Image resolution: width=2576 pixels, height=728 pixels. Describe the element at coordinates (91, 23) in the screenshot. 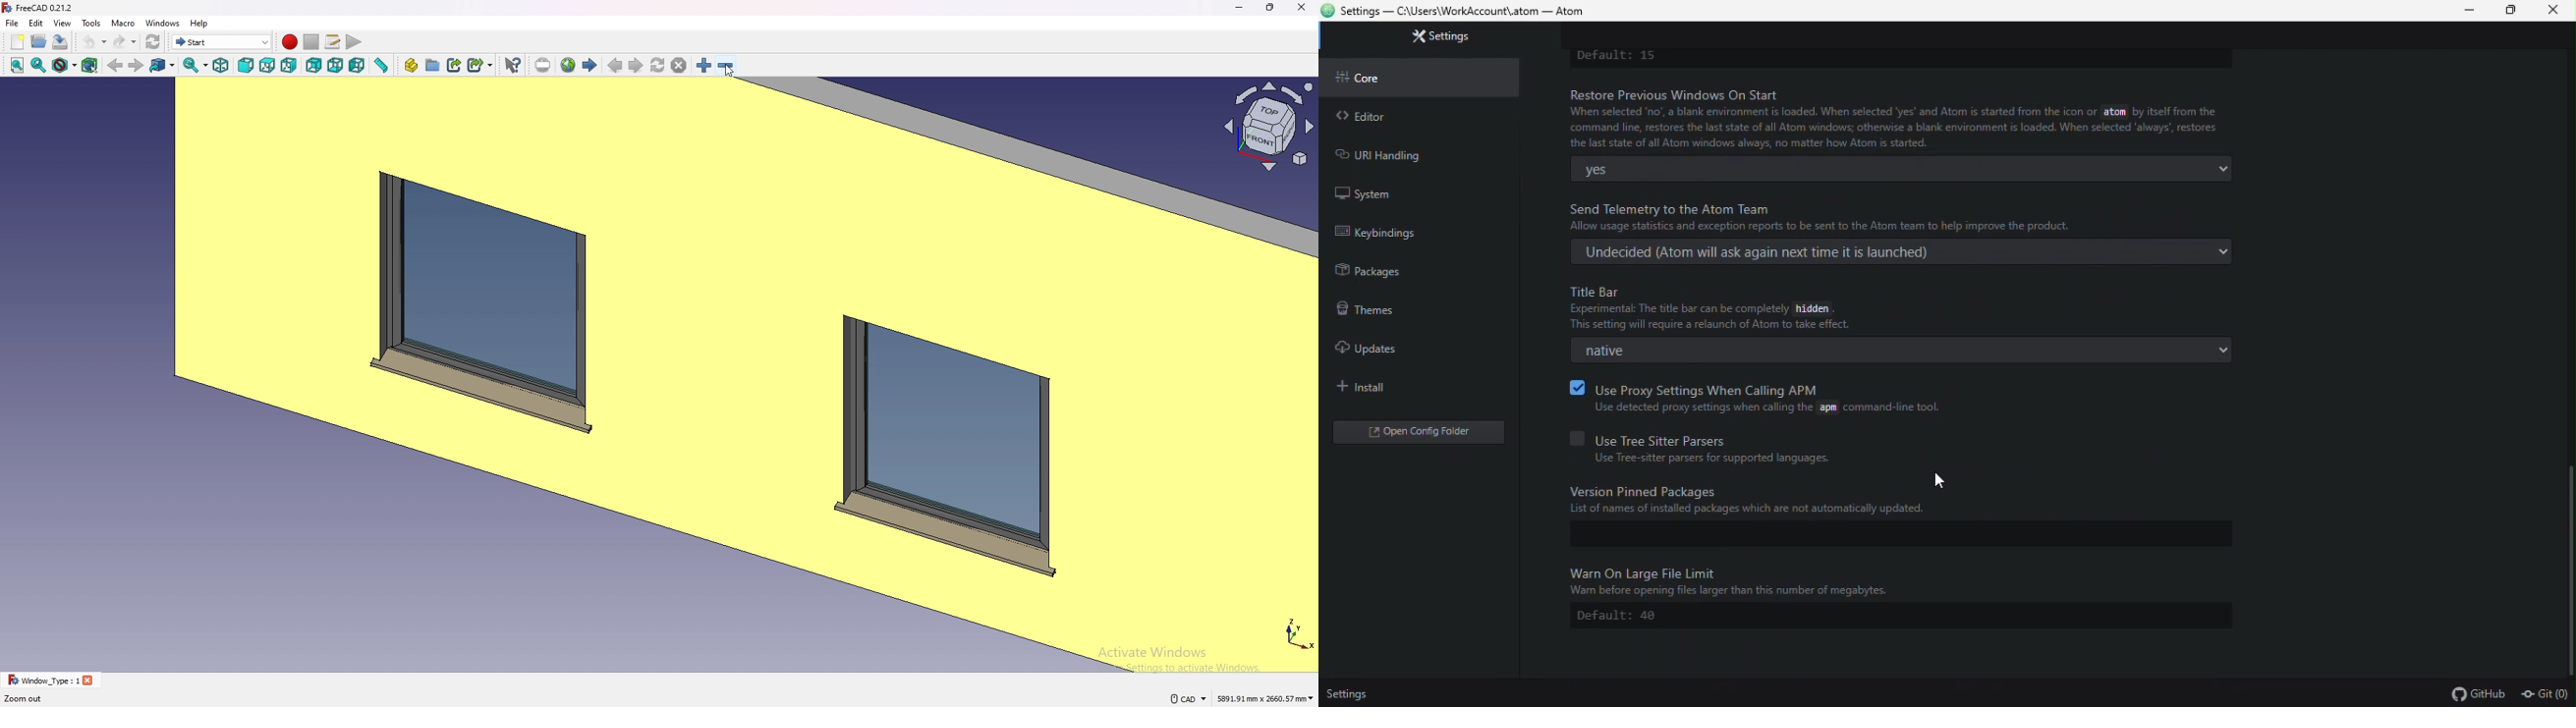

I see `tools` at that location.